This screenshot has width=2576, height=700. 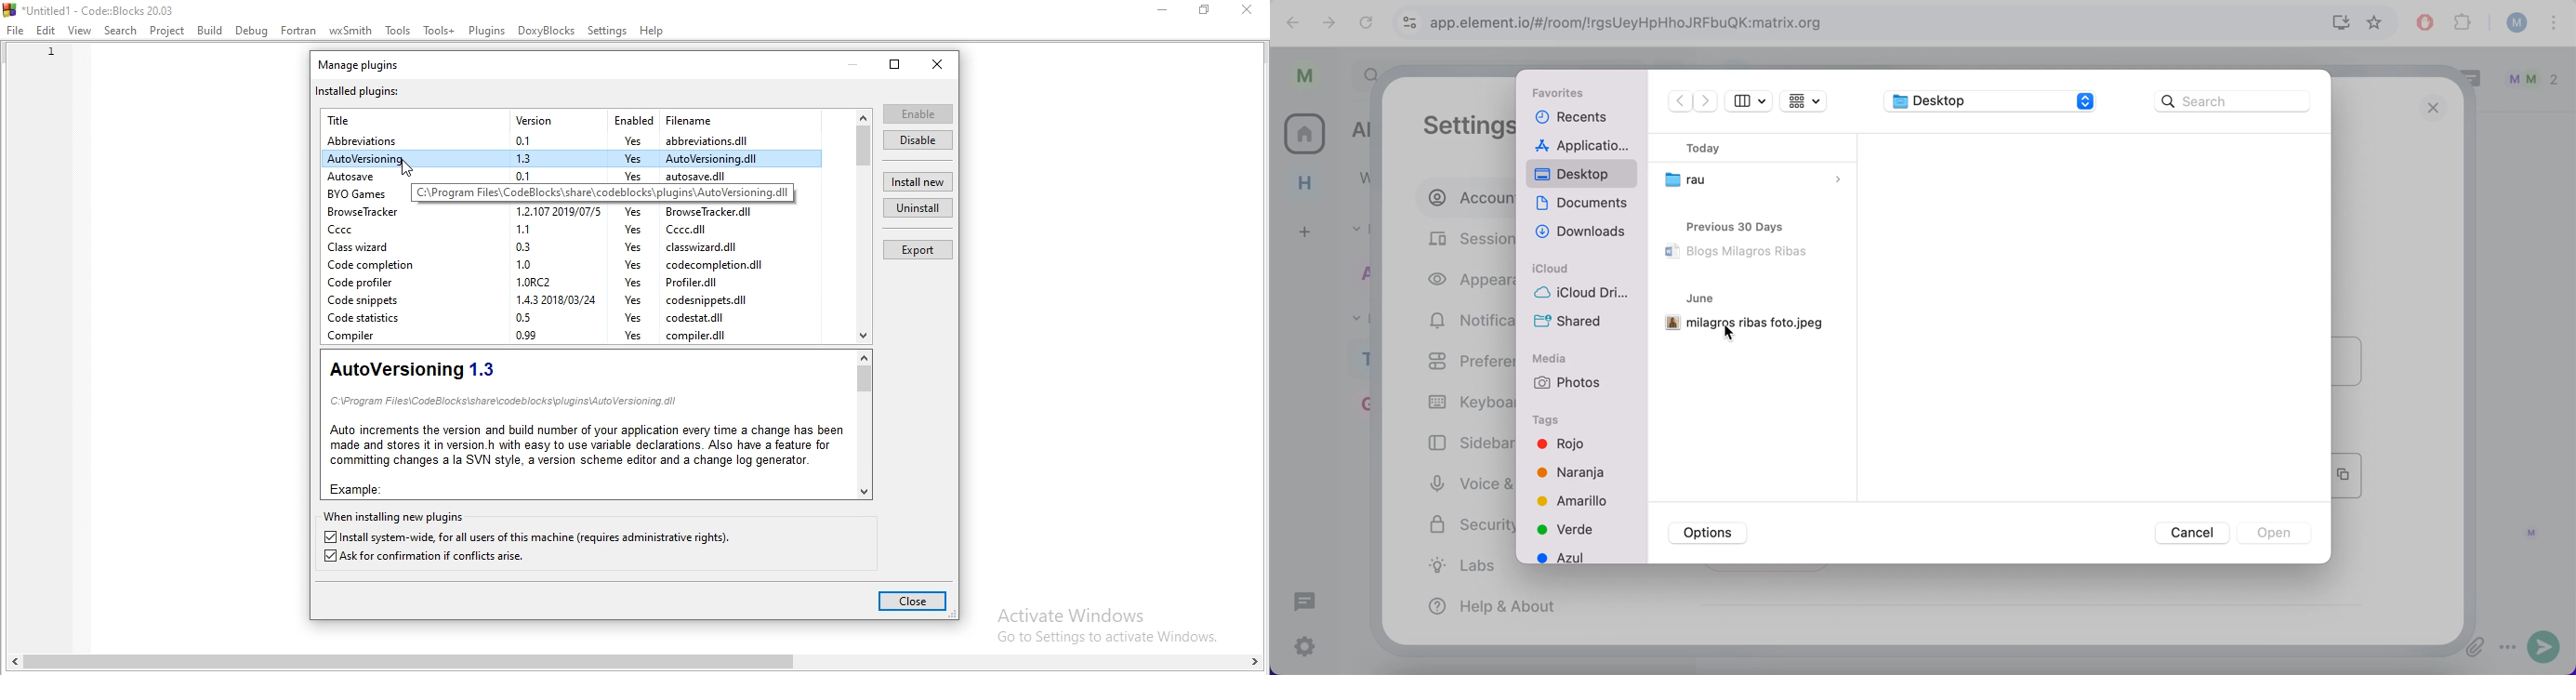 I want to click on account, so click(x=1456, y=196).